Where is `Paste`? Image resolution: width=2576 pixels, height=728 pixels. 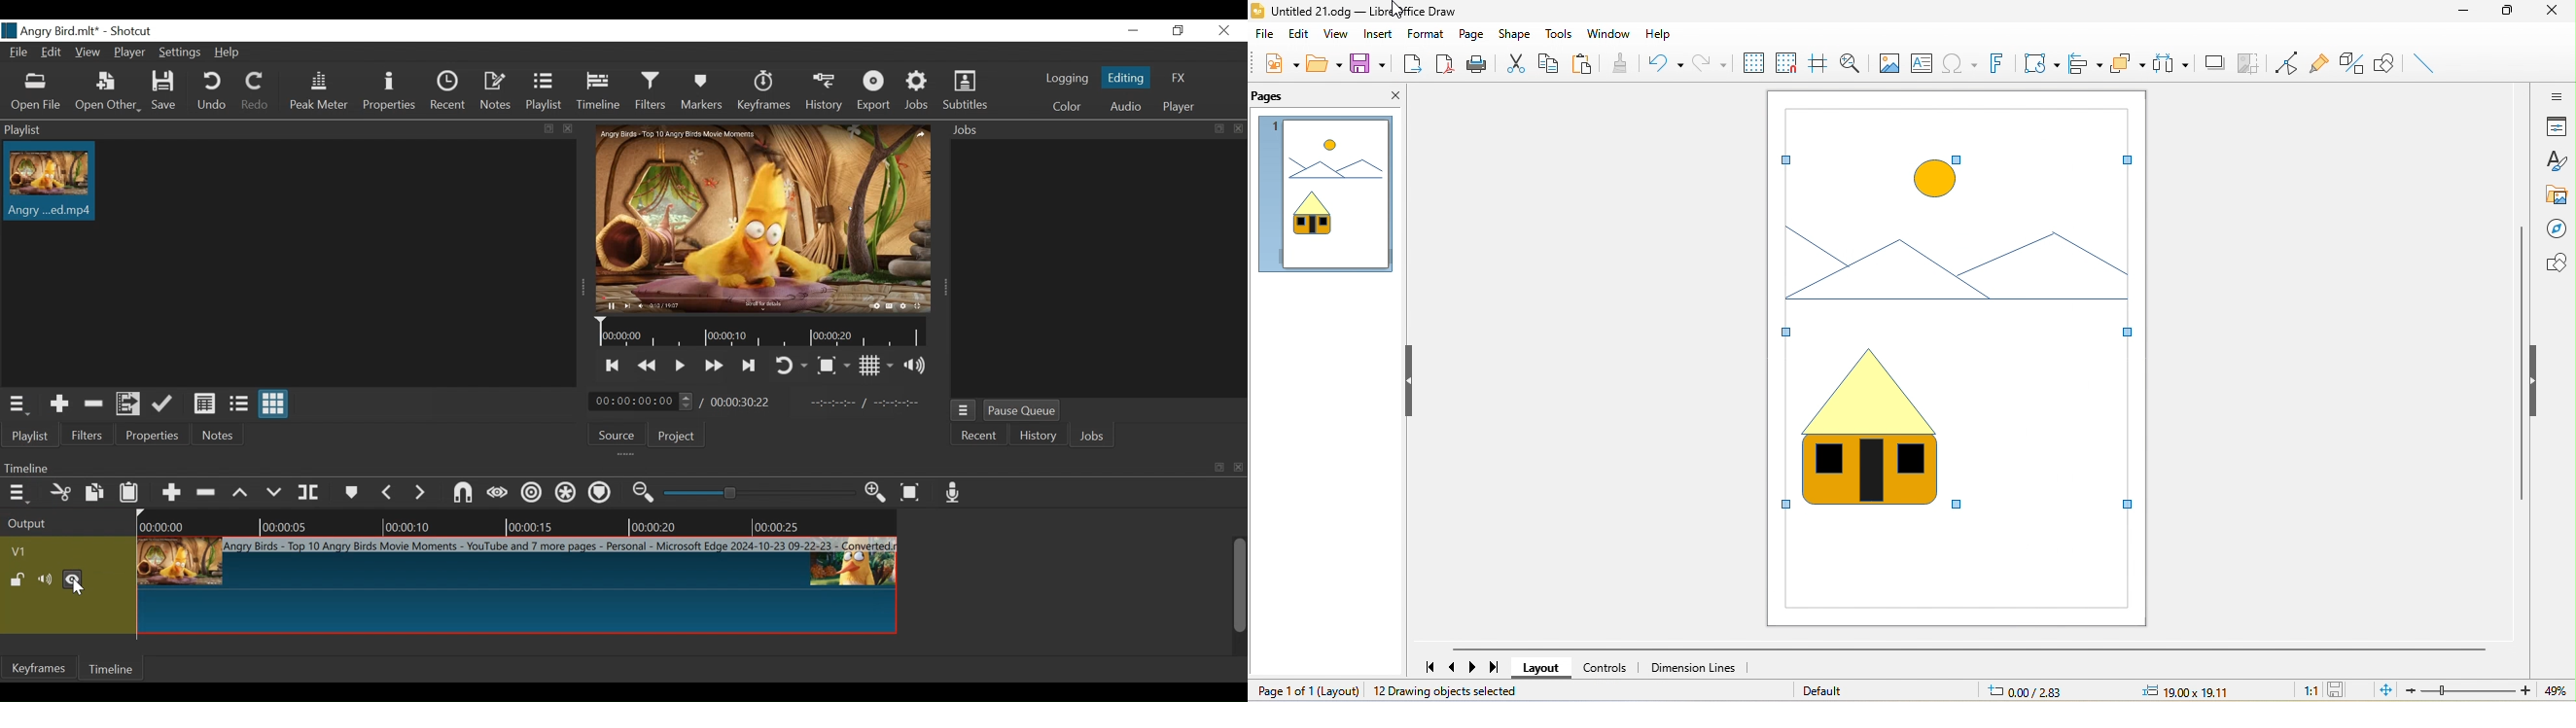
Paste is located at coordinates (130, 492).